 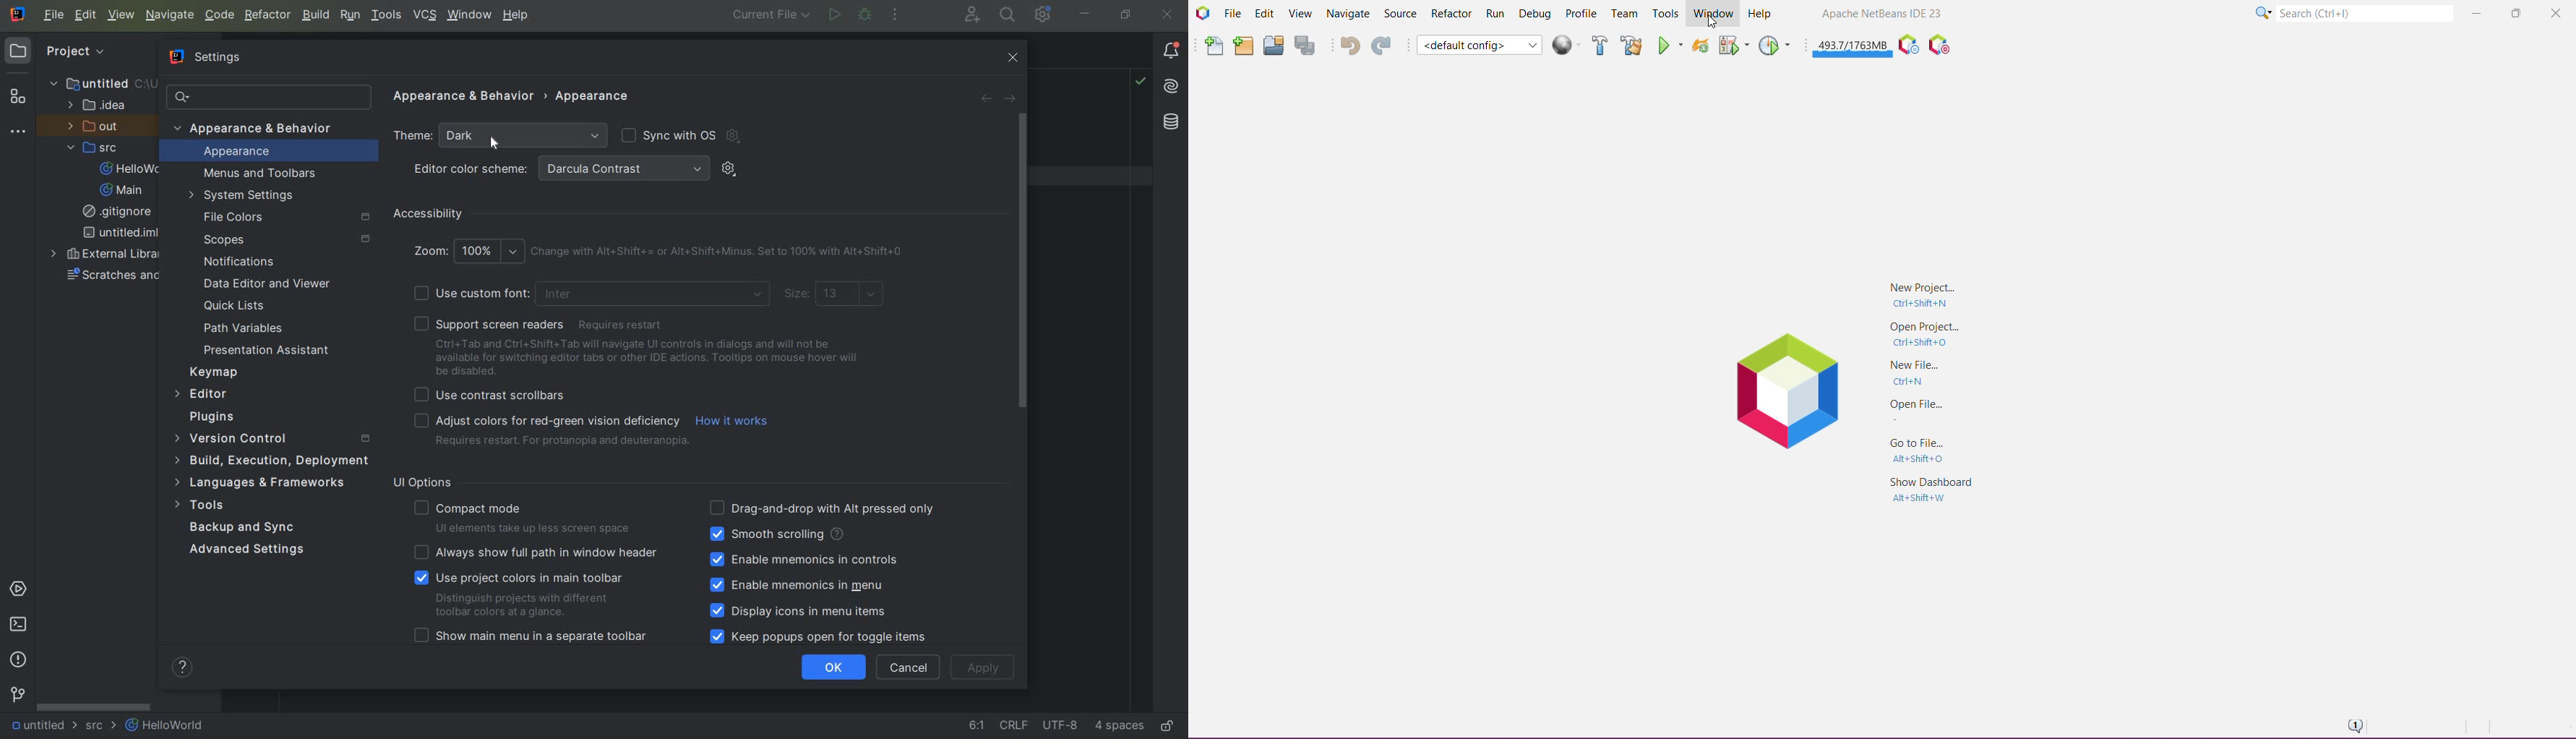 I want to click on UNTITLED (PROJECT), so click(x=96, y=84).